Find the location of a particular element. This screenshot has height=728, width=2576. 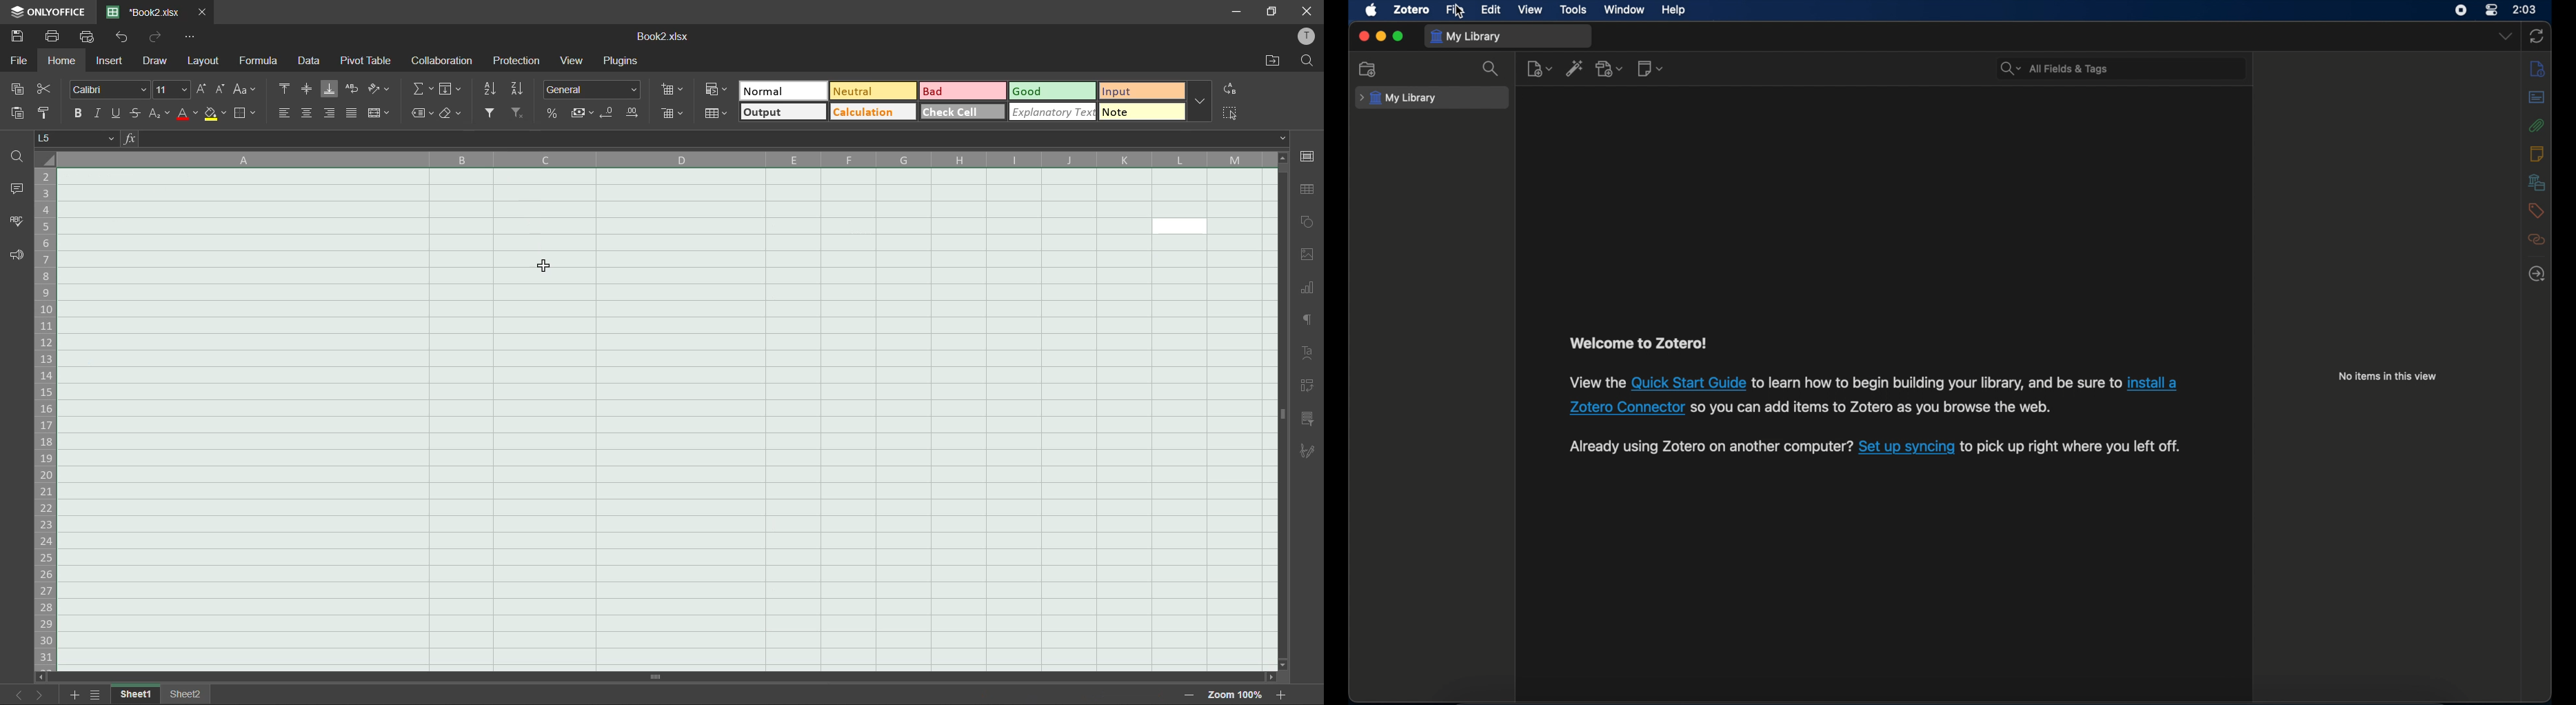

layout is located at coordinates (206, 61).